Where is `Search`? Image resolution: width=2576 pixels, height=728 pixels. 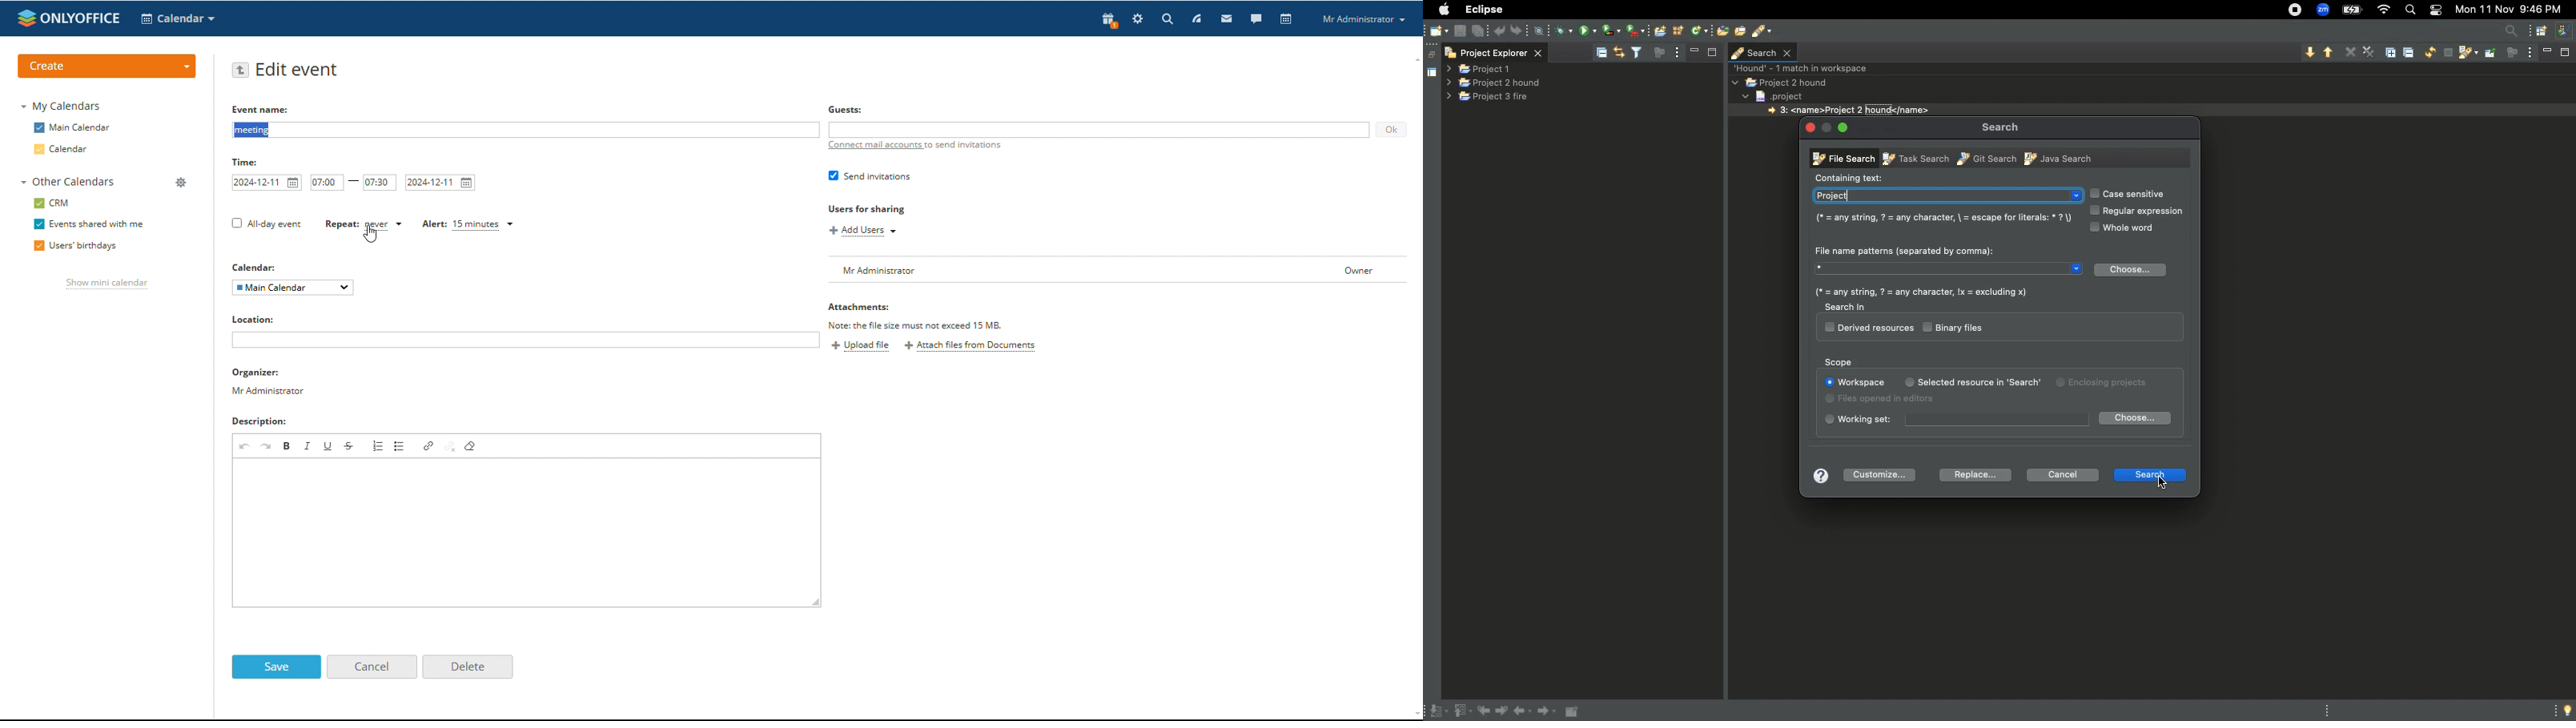
Search is located at coordinates (2001, 127).